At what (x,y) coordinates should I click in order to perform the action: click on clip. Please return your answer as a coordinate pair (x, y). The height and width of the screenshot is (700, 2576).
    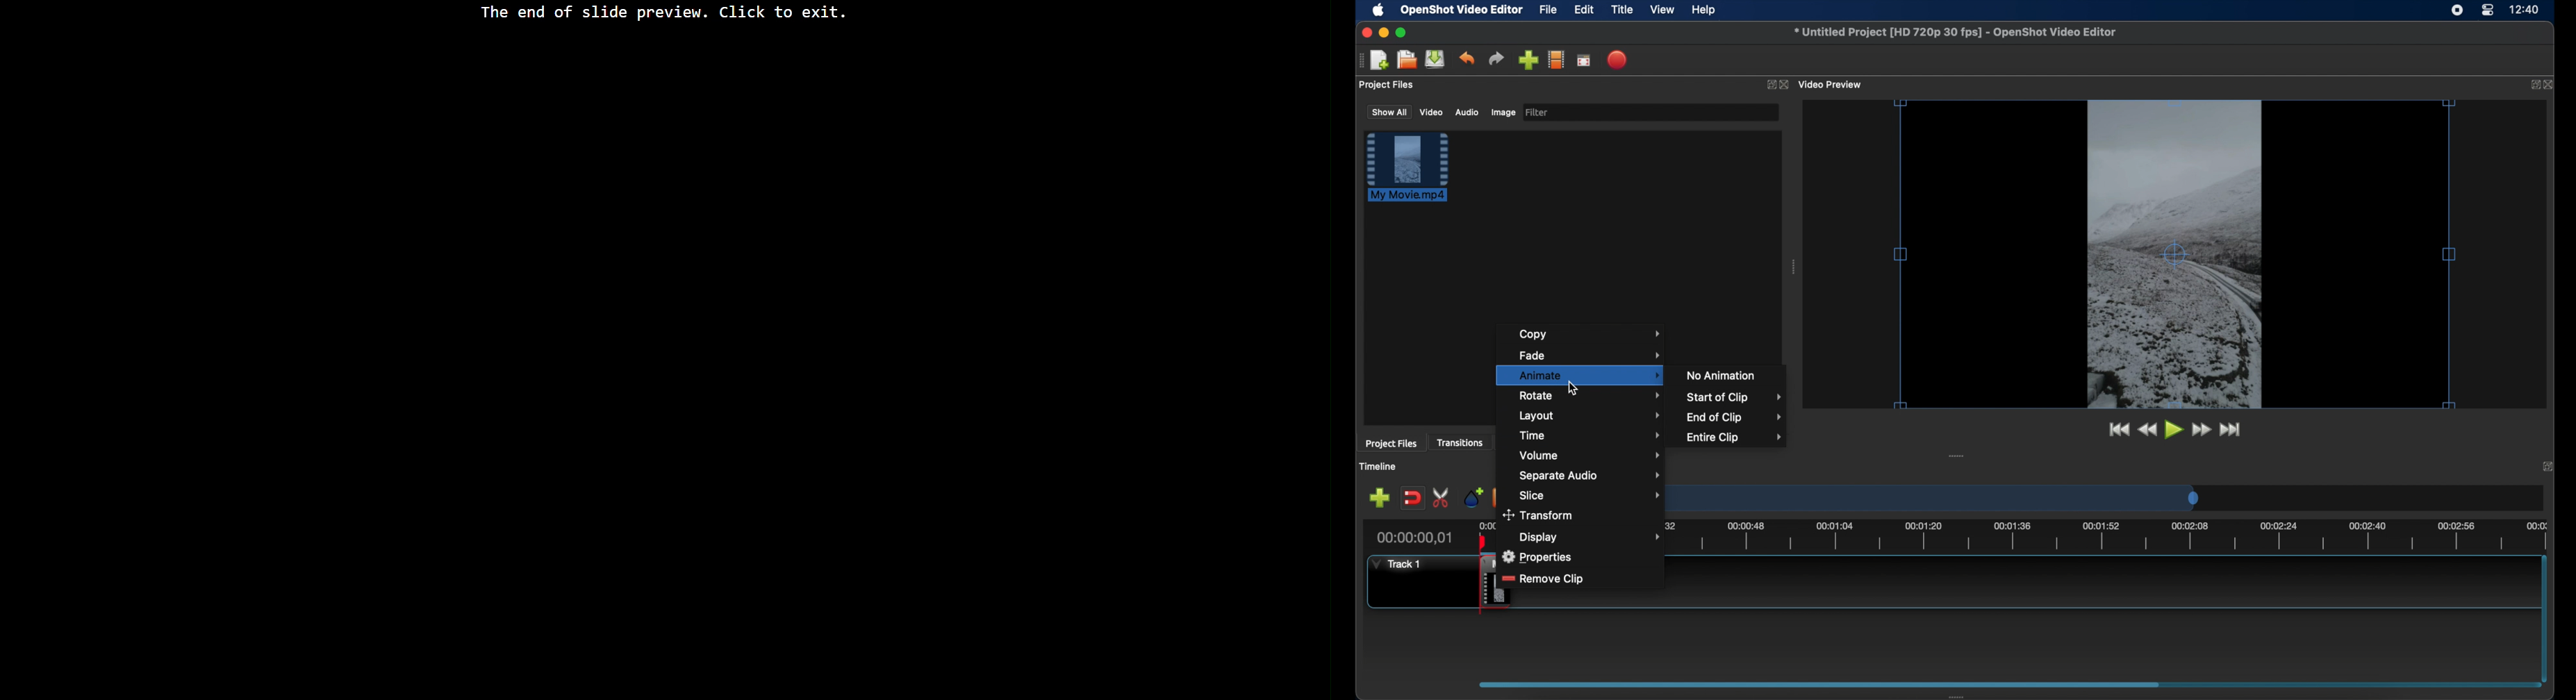
    Looking at the image, I should click on (1472, 587).